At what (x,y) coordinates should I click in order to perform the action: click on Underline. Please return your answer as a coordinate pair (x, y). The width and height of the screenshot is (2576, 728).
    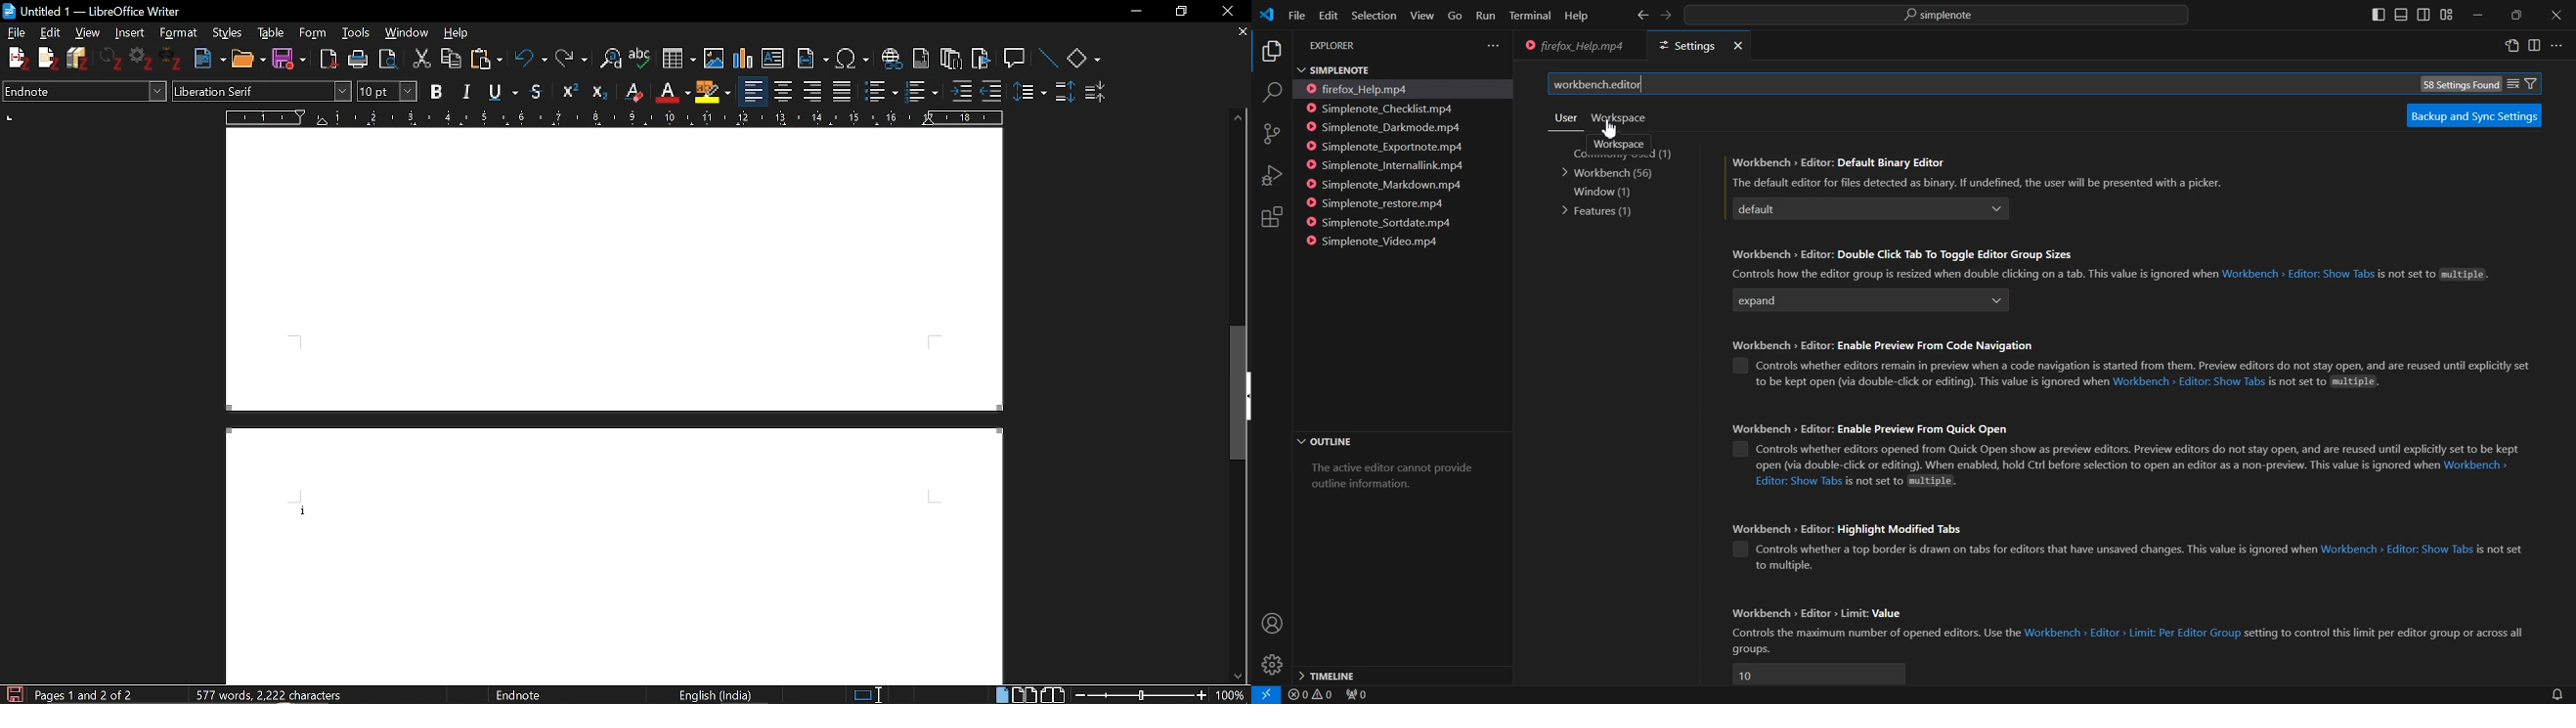
    Looking at the image, I should click on (674, 93).